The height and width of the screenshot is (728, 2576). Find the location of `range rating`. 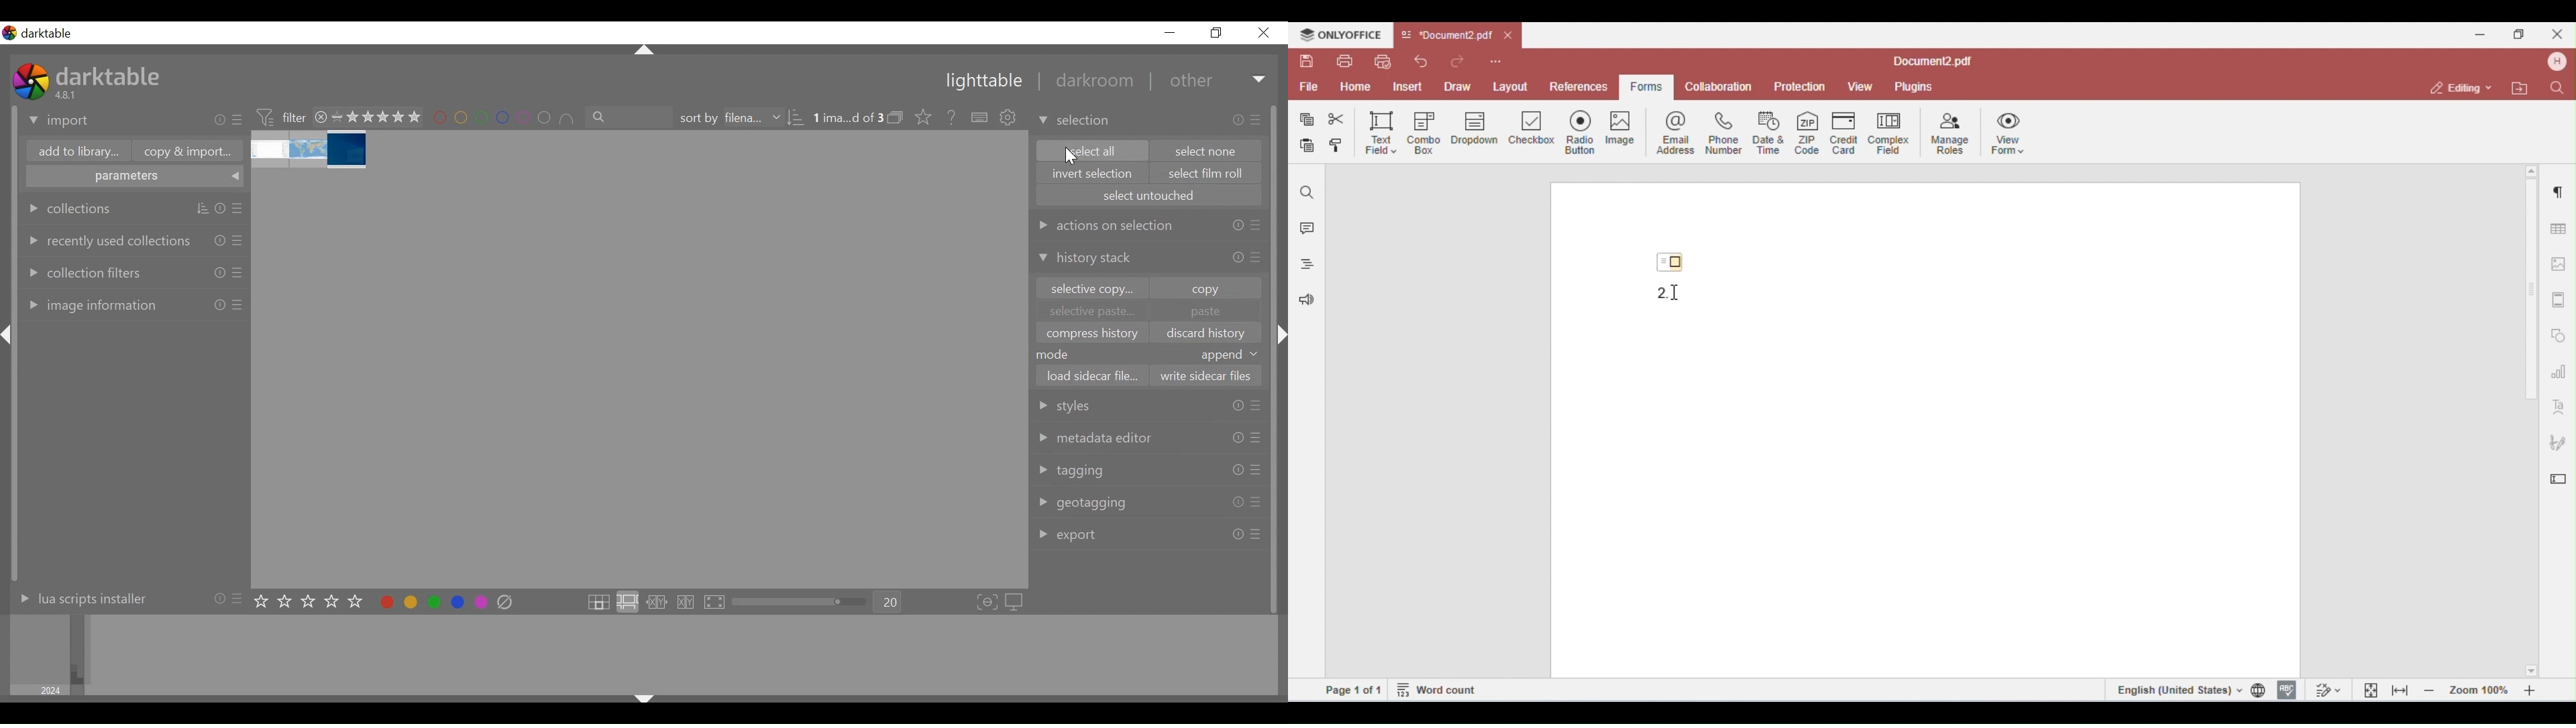

range rating is located at coordinates (376, 118).